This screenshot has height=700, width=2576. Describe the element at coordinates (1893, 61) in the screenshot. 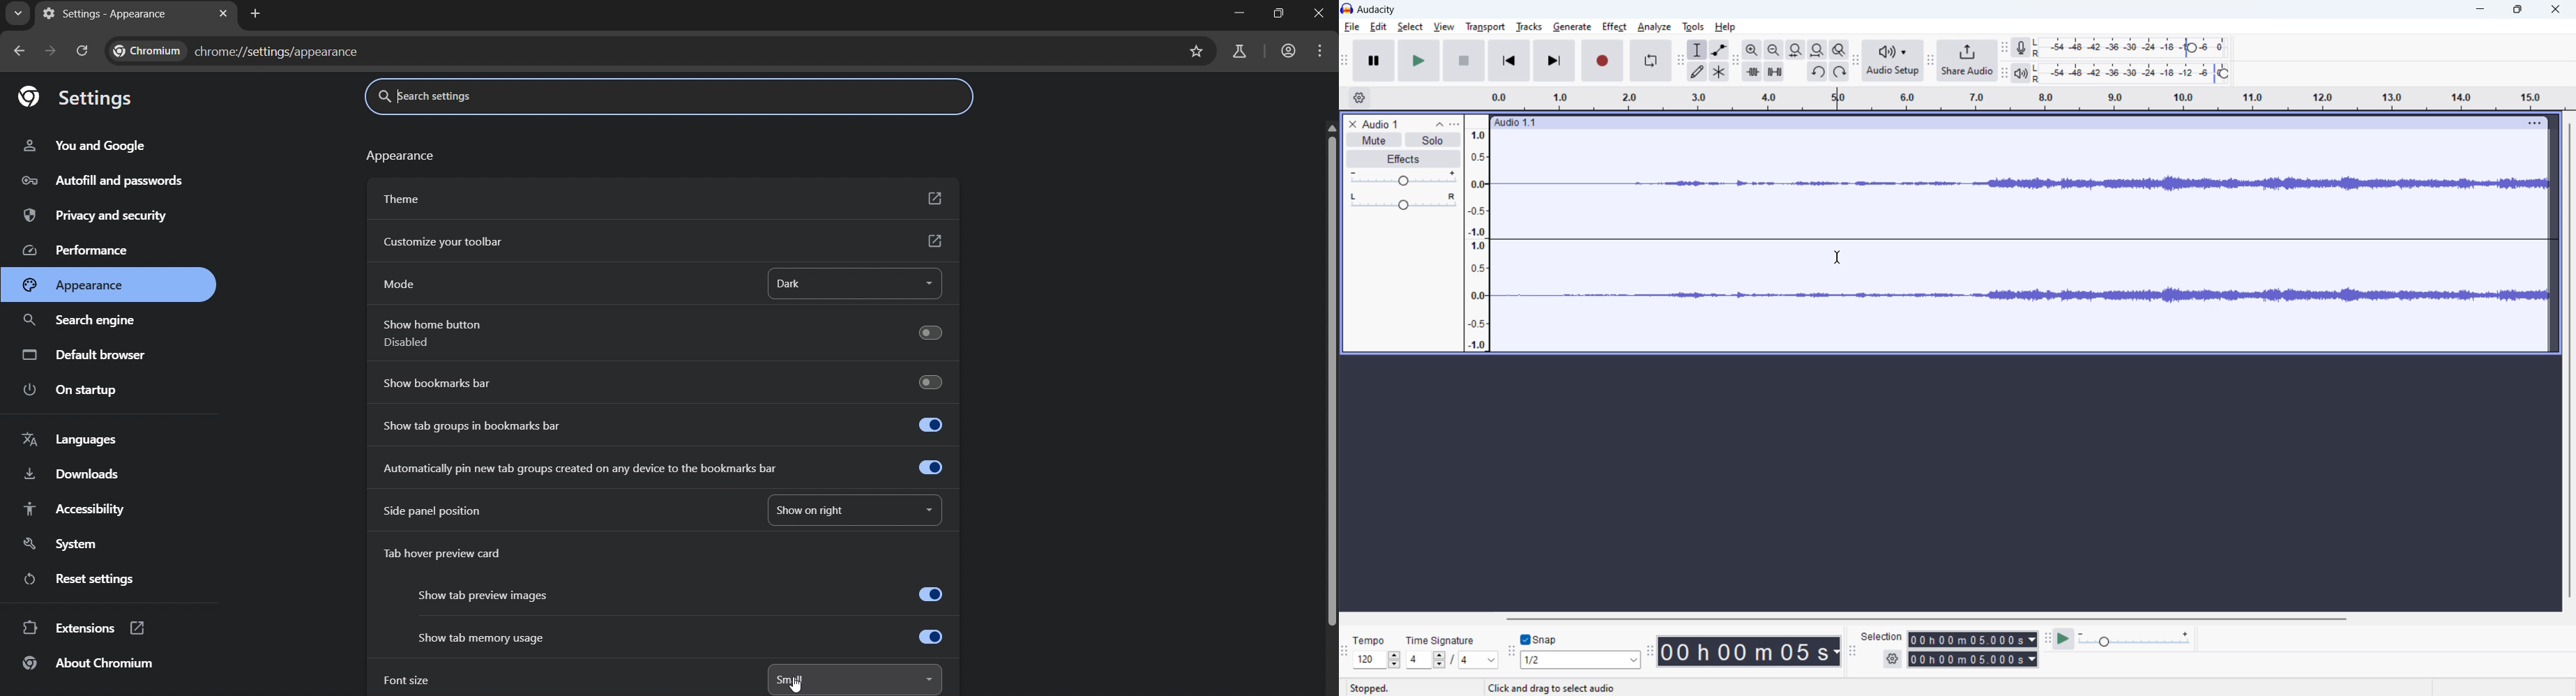

I see `audio setup` at that location.